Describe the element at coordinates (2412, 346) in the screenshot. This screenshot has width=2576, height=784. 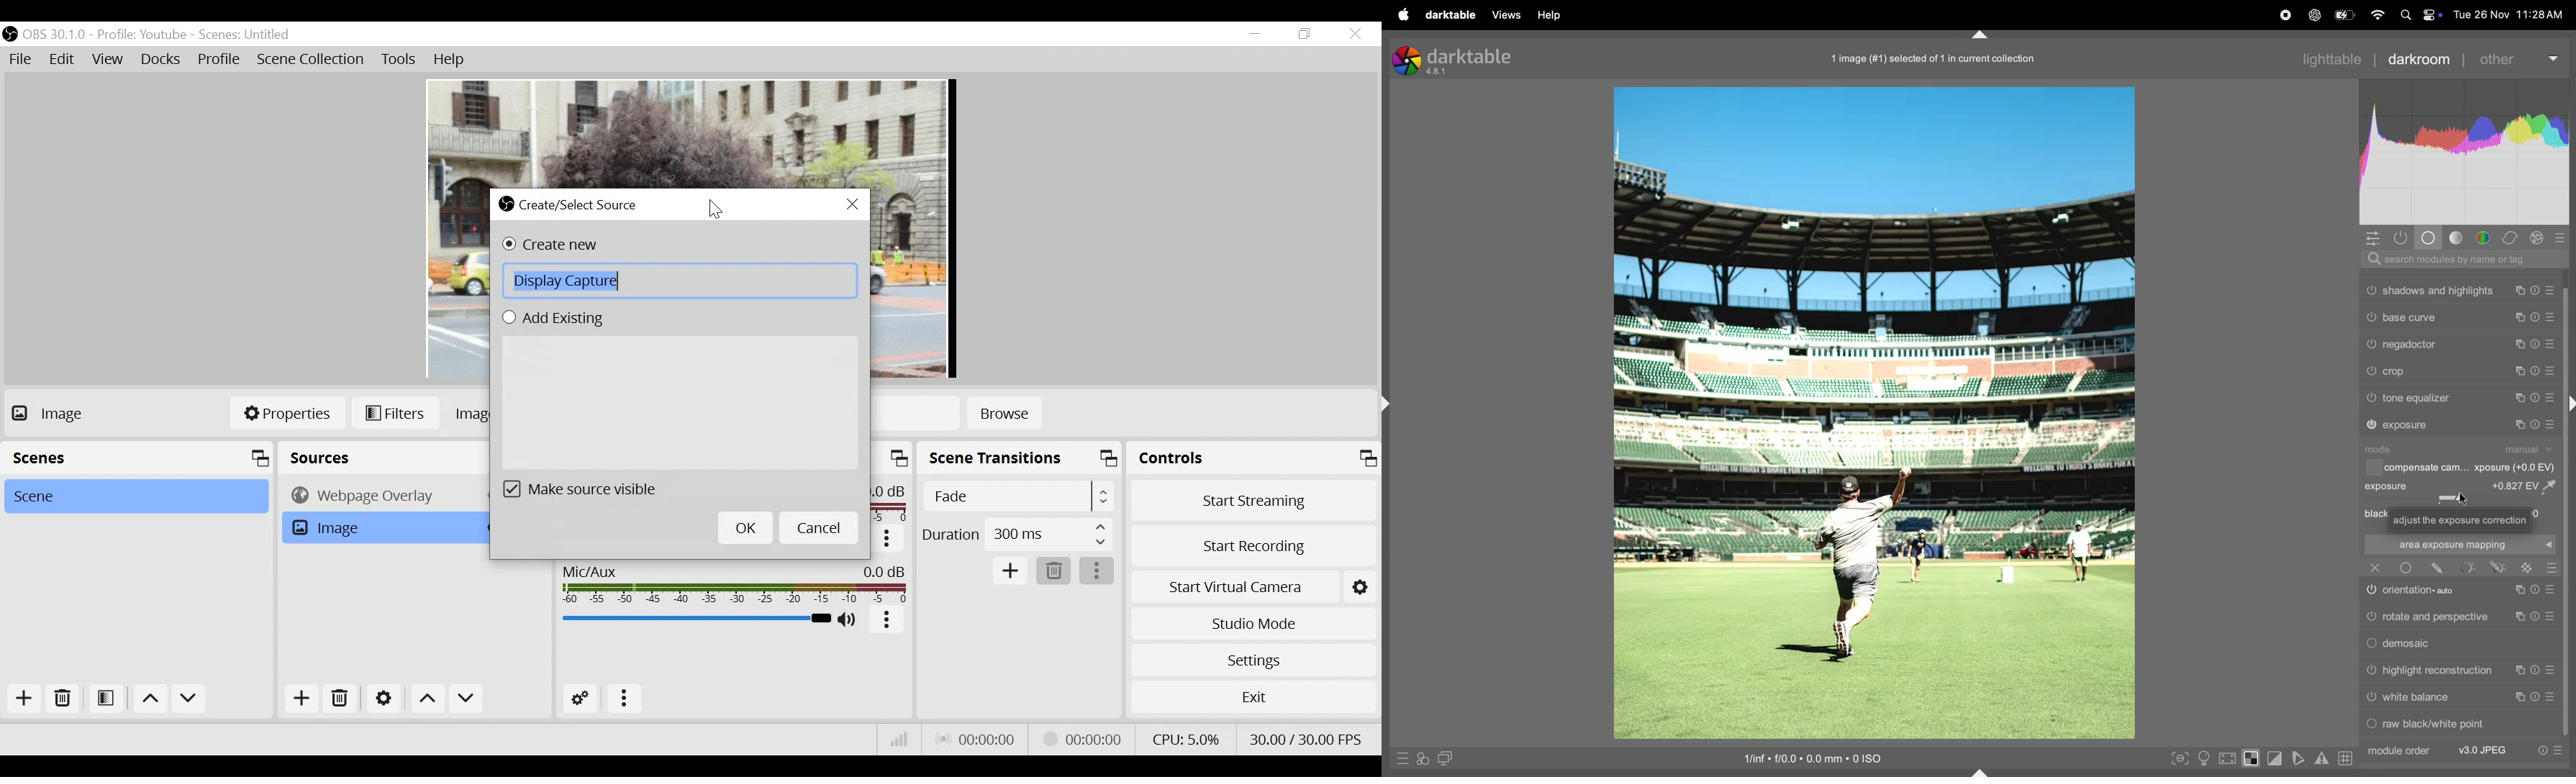
I see `nega doctor` at that location.